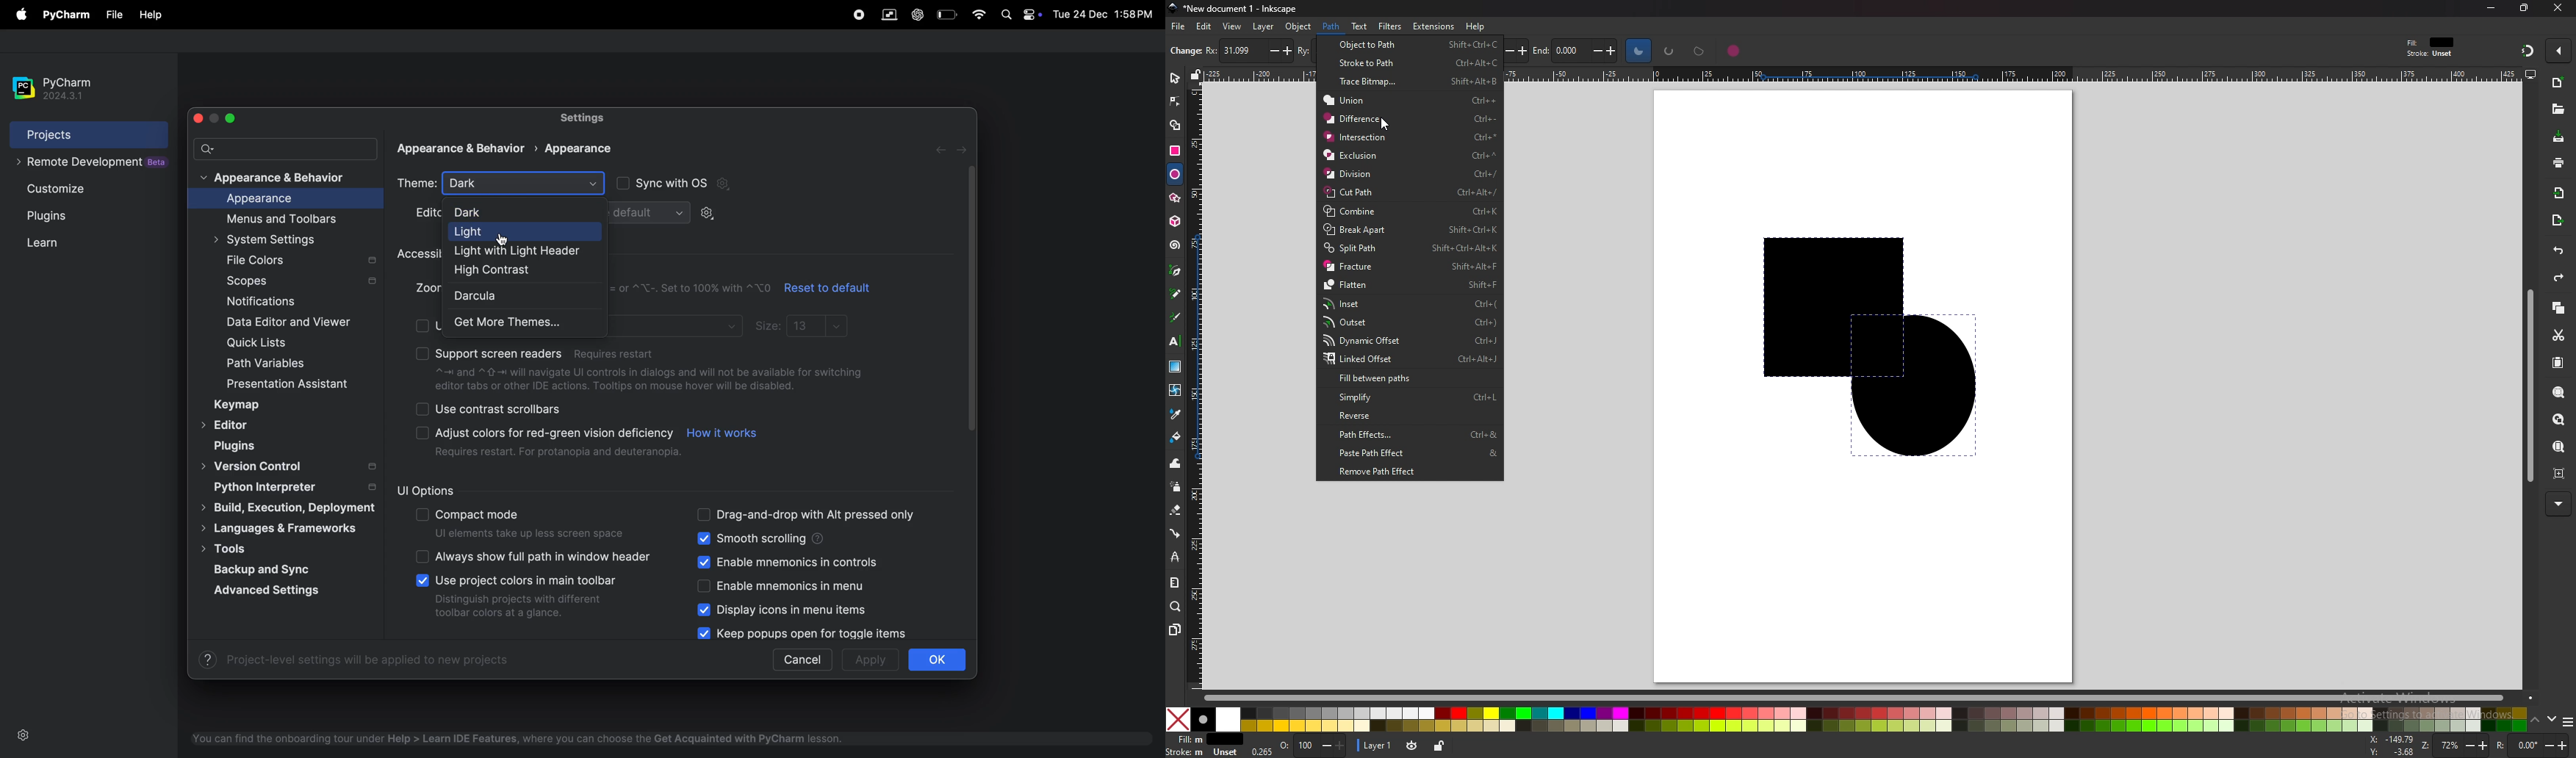 This screenshot has height=784, width=2576. I want to click on filters, so click(1390, 26).